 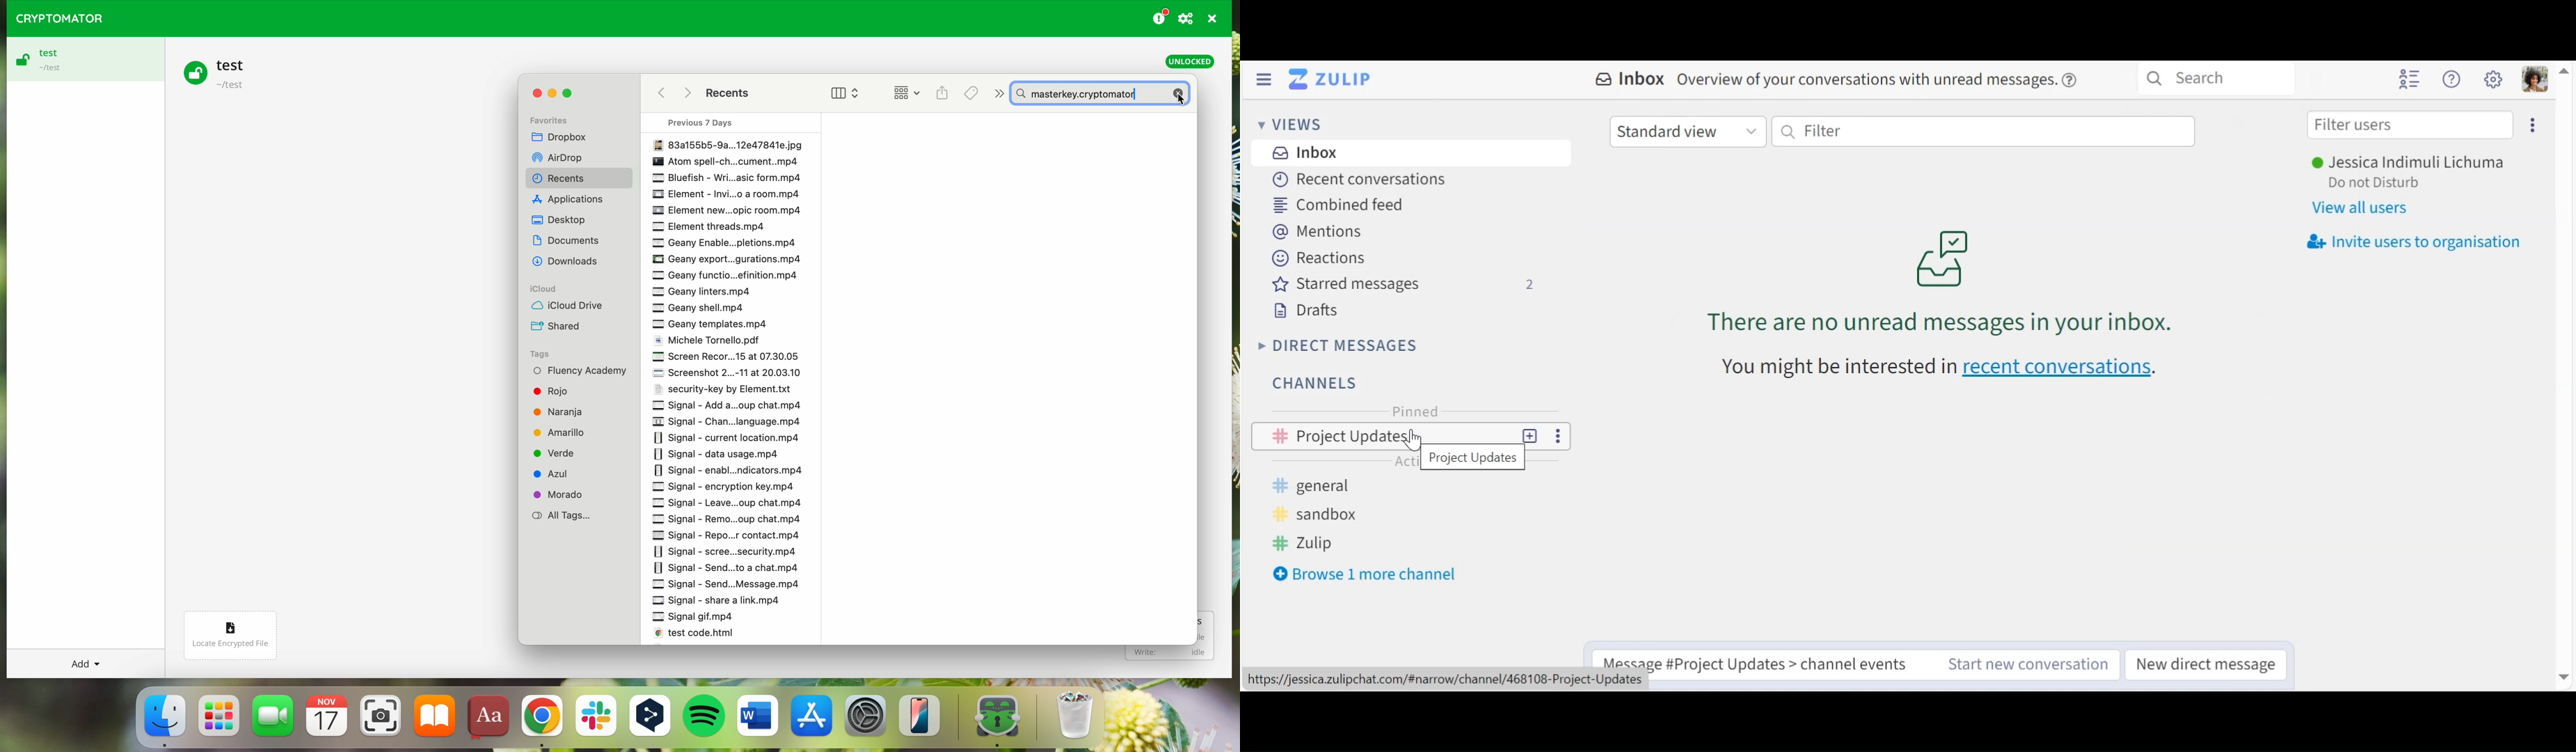 What do you see at coordinates (731, 421) in the screenshot?
I see `signal chan language` at bounding box center [731, 421].